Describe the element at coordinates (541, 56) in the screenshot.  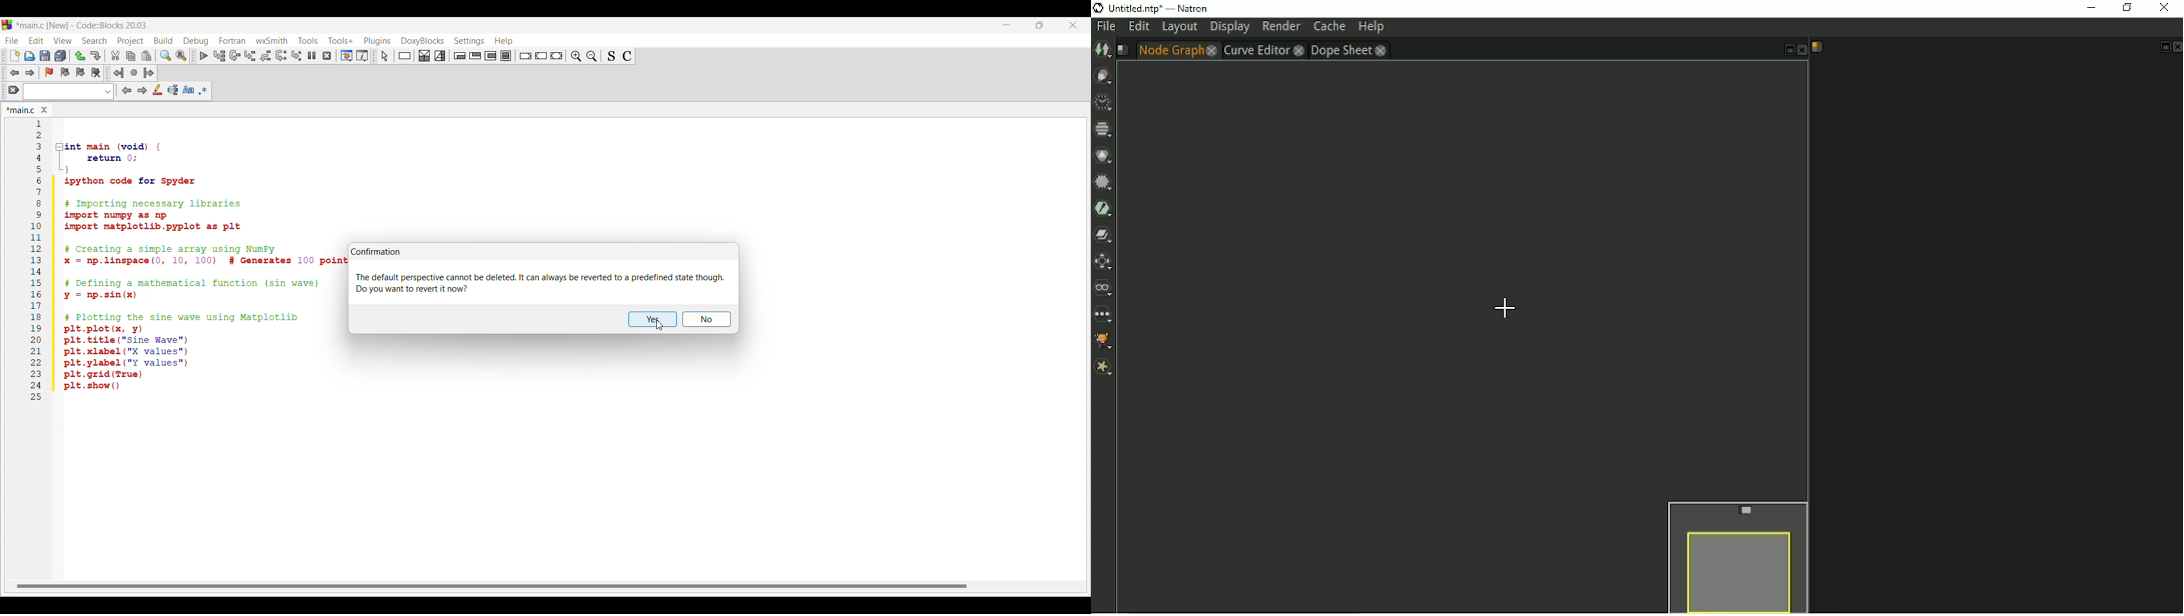
I see `Continue instruction` at that location.